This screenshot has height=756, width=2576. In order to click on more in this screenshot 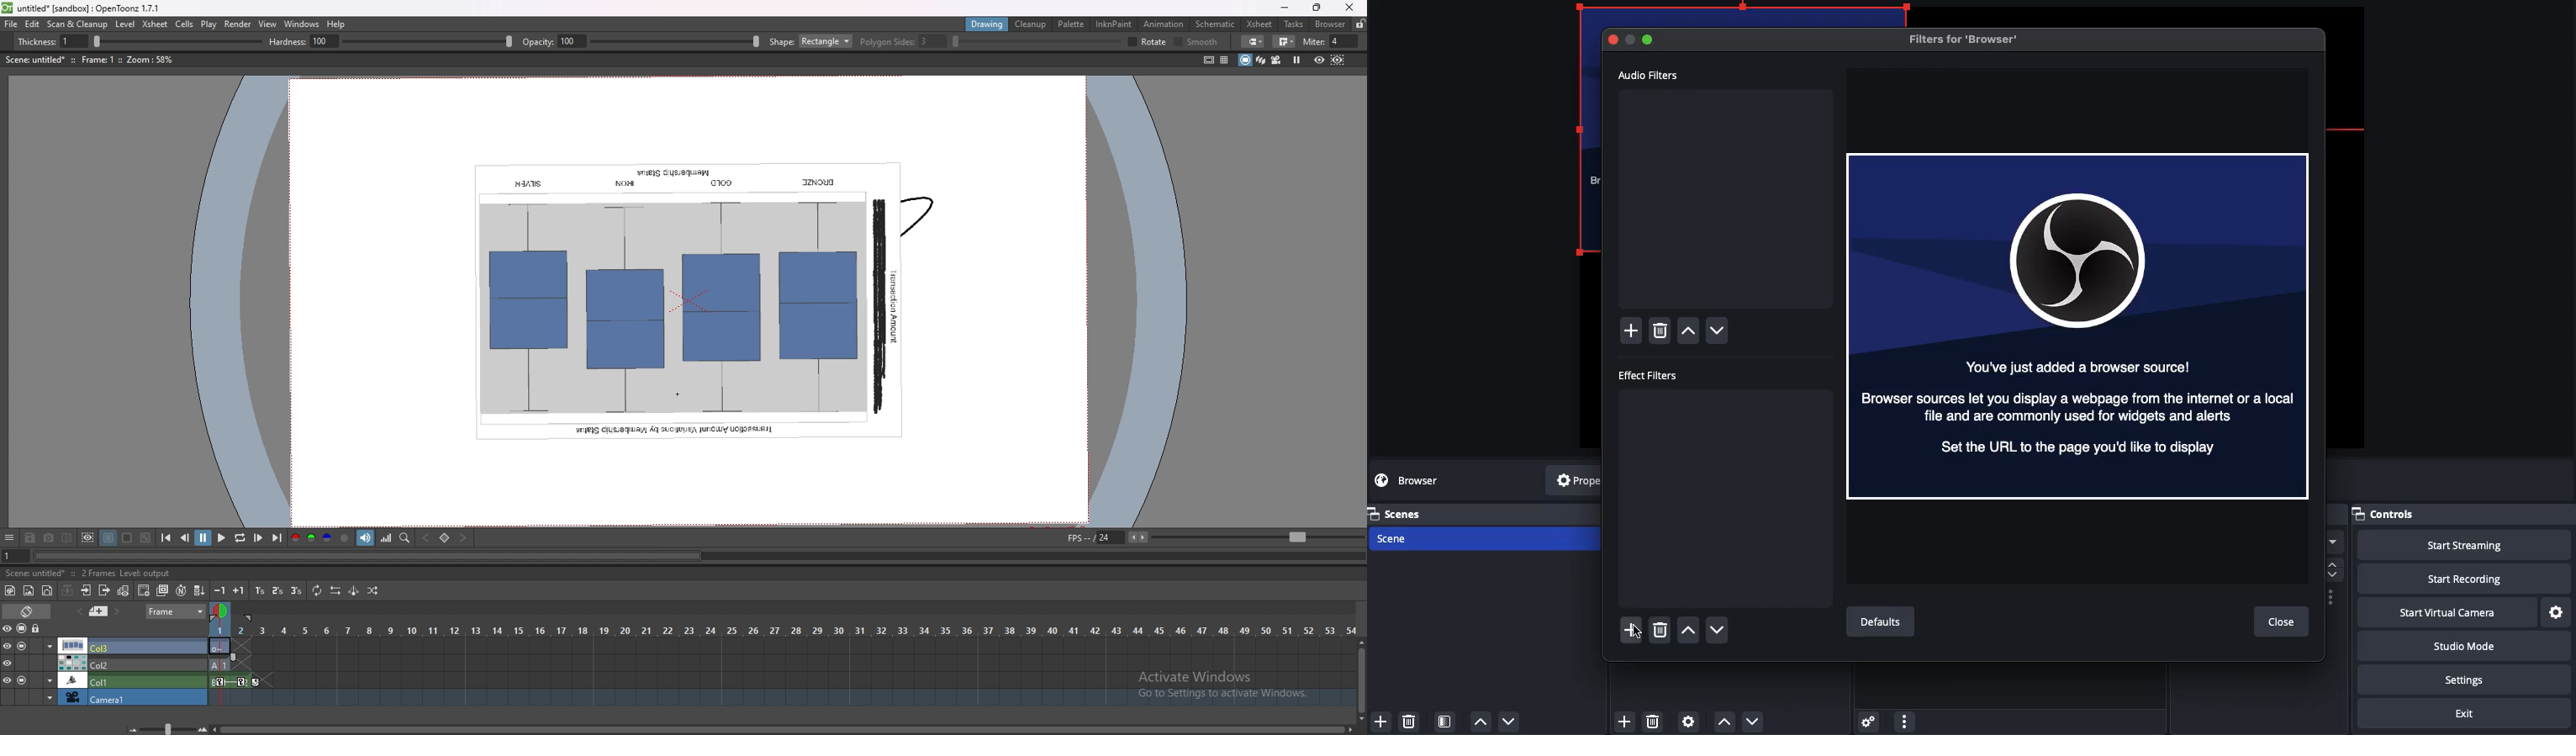, I will do `click(2331, 540)`.